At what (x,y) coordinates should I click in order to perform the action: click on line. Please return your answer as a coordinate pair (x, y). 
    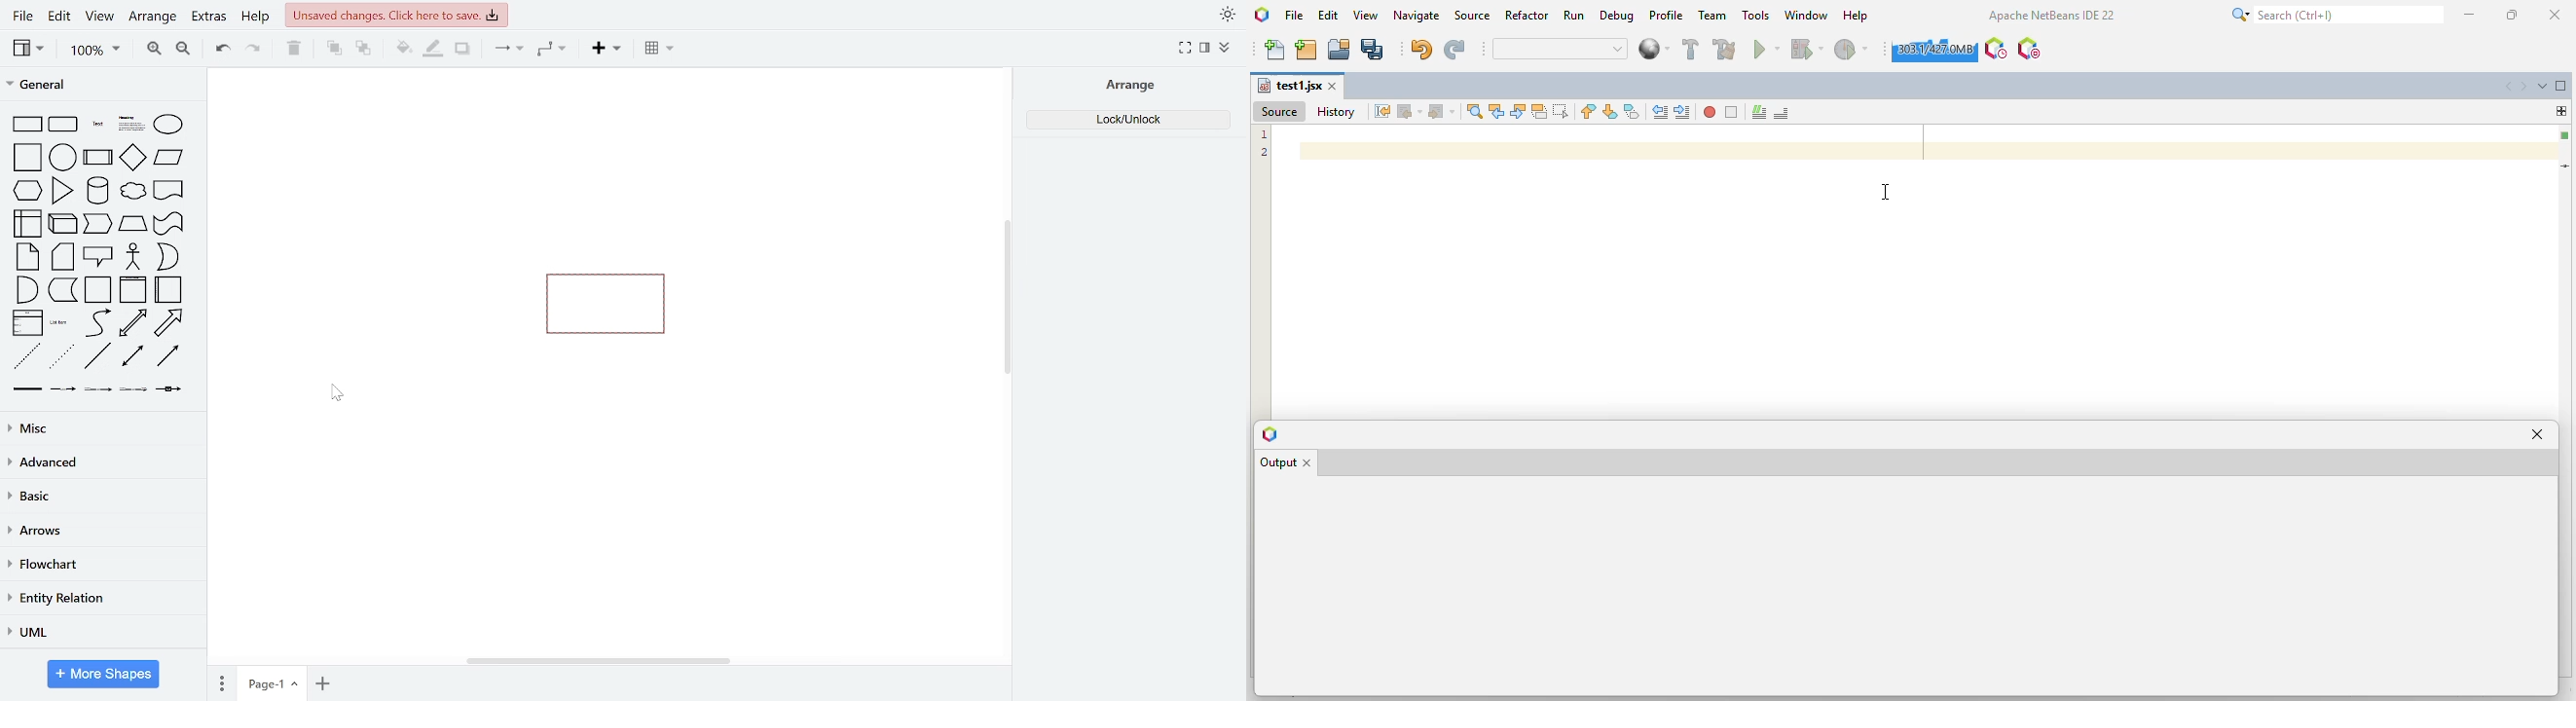
    Looking at the image, I should click on (97, 355).